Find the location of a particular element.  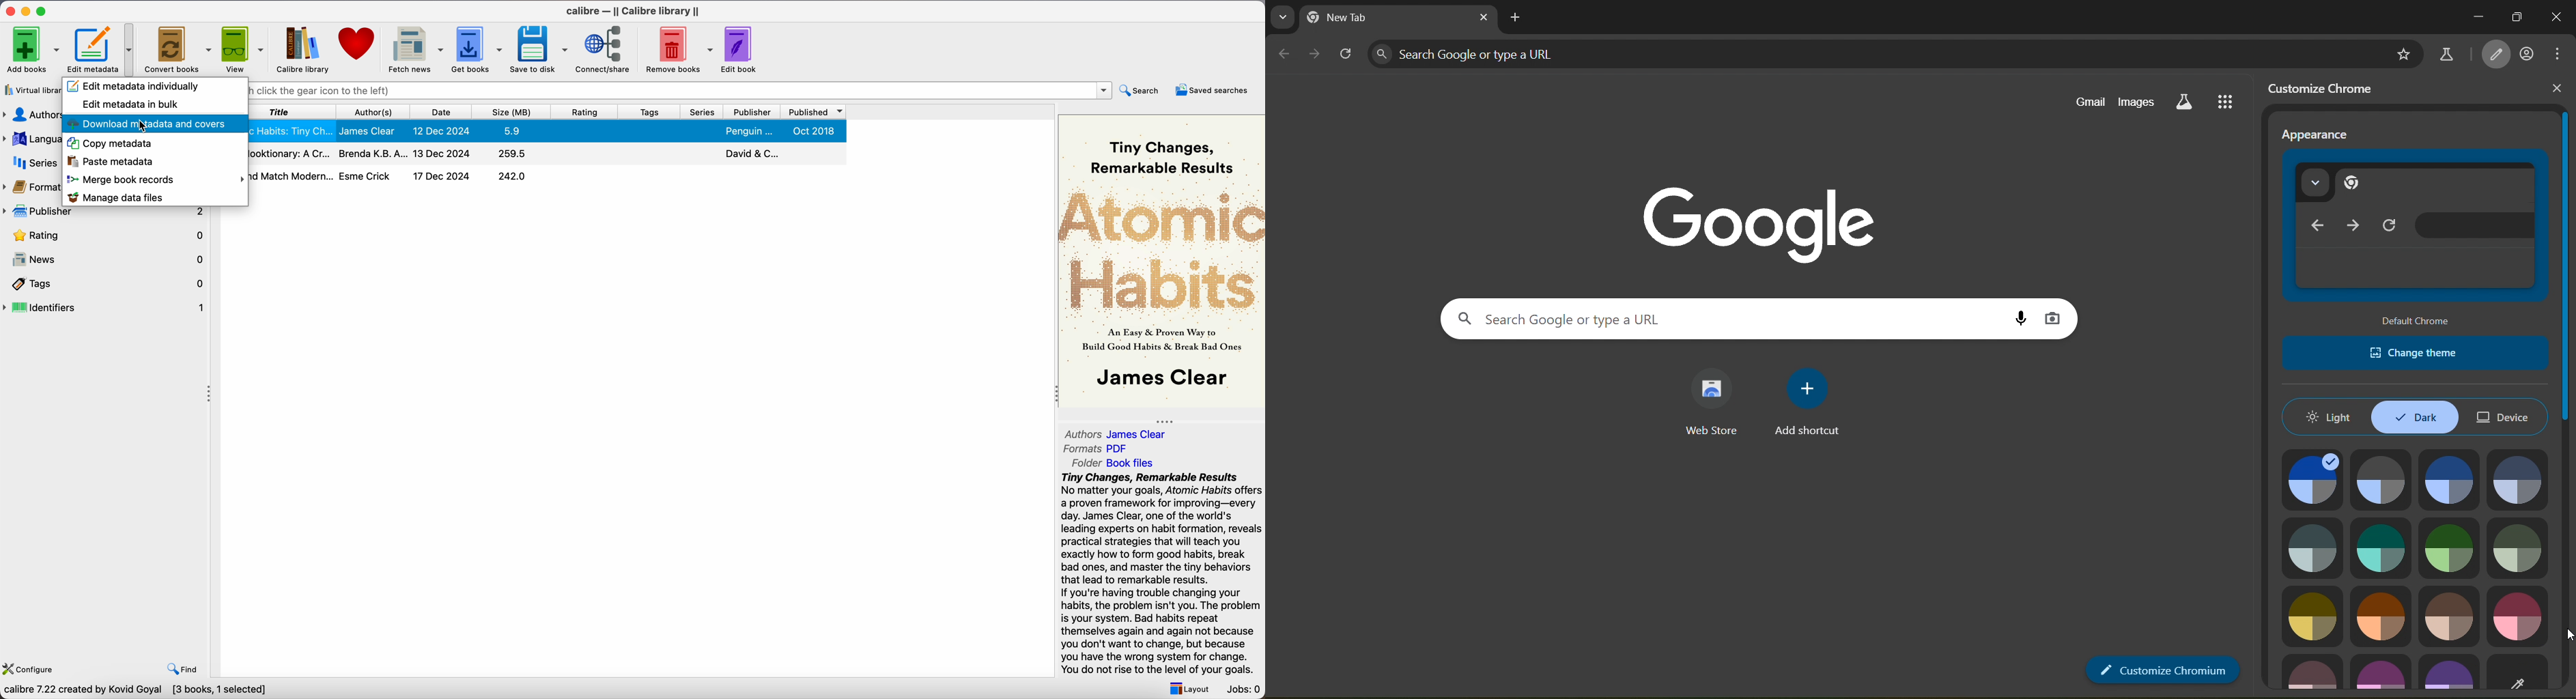

customize chrome is located at coordinates (2497, 55).